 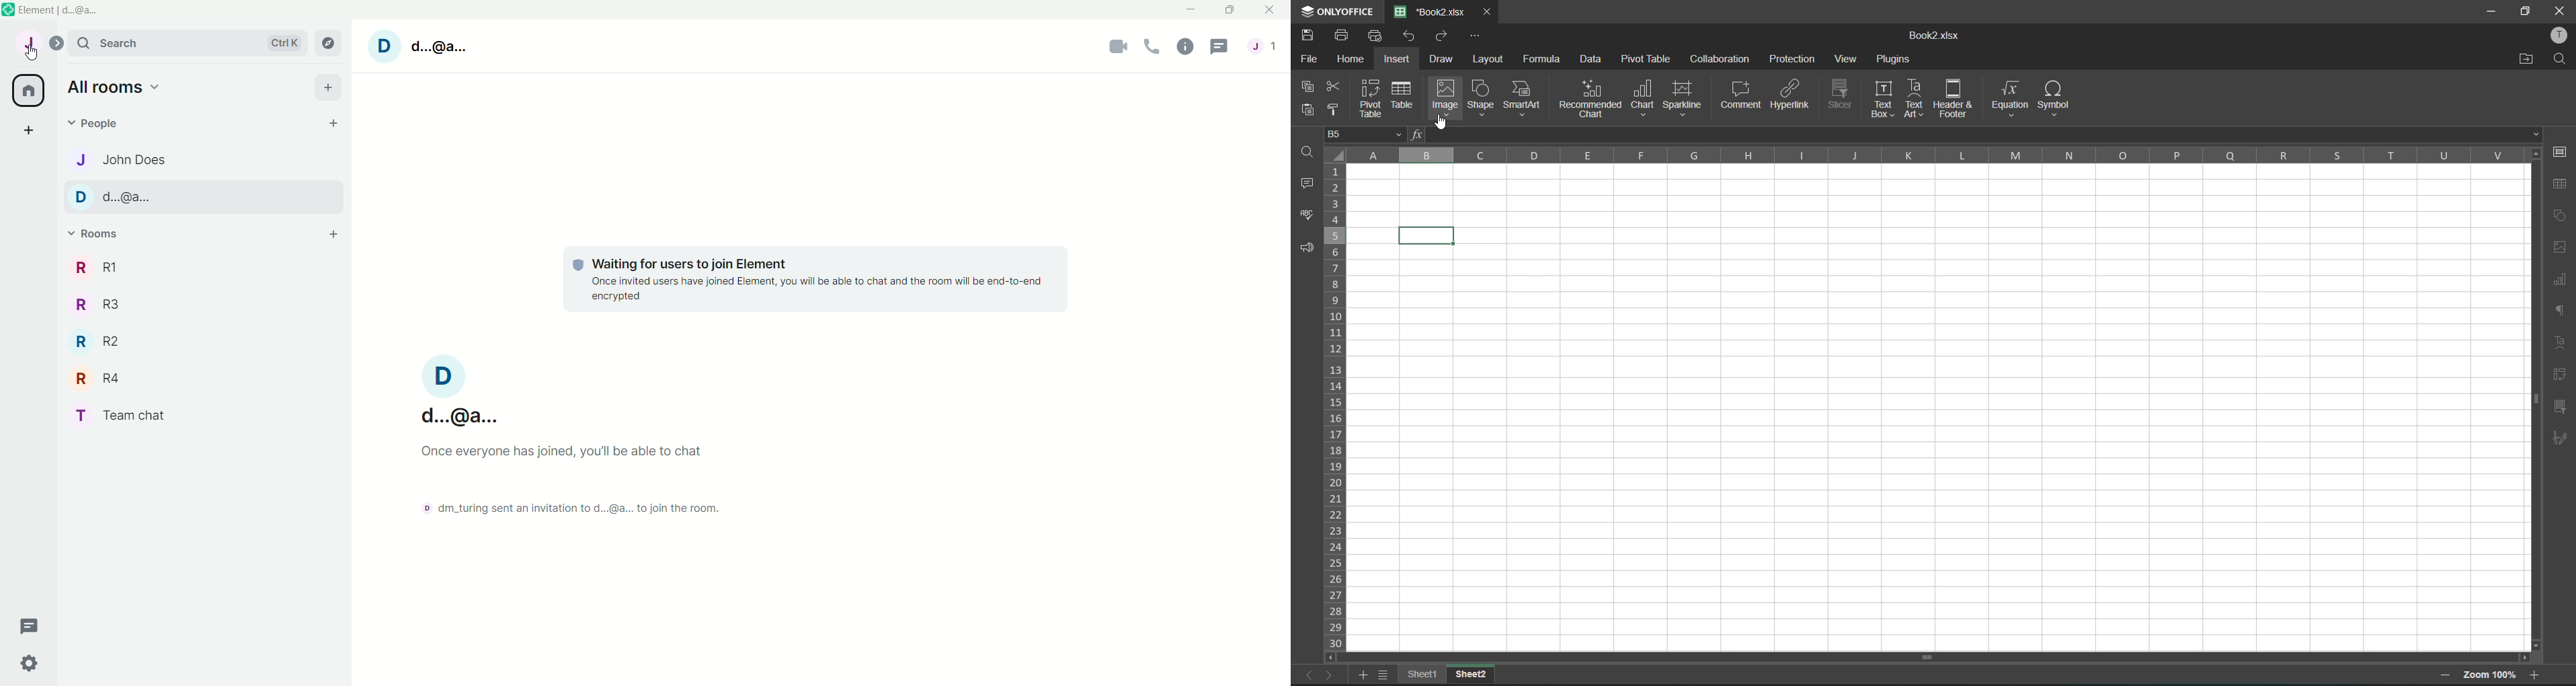 What do you see at coordinates (1220, 46) in the screenshot?
I see `thread` at bounding box center [1220, 46].